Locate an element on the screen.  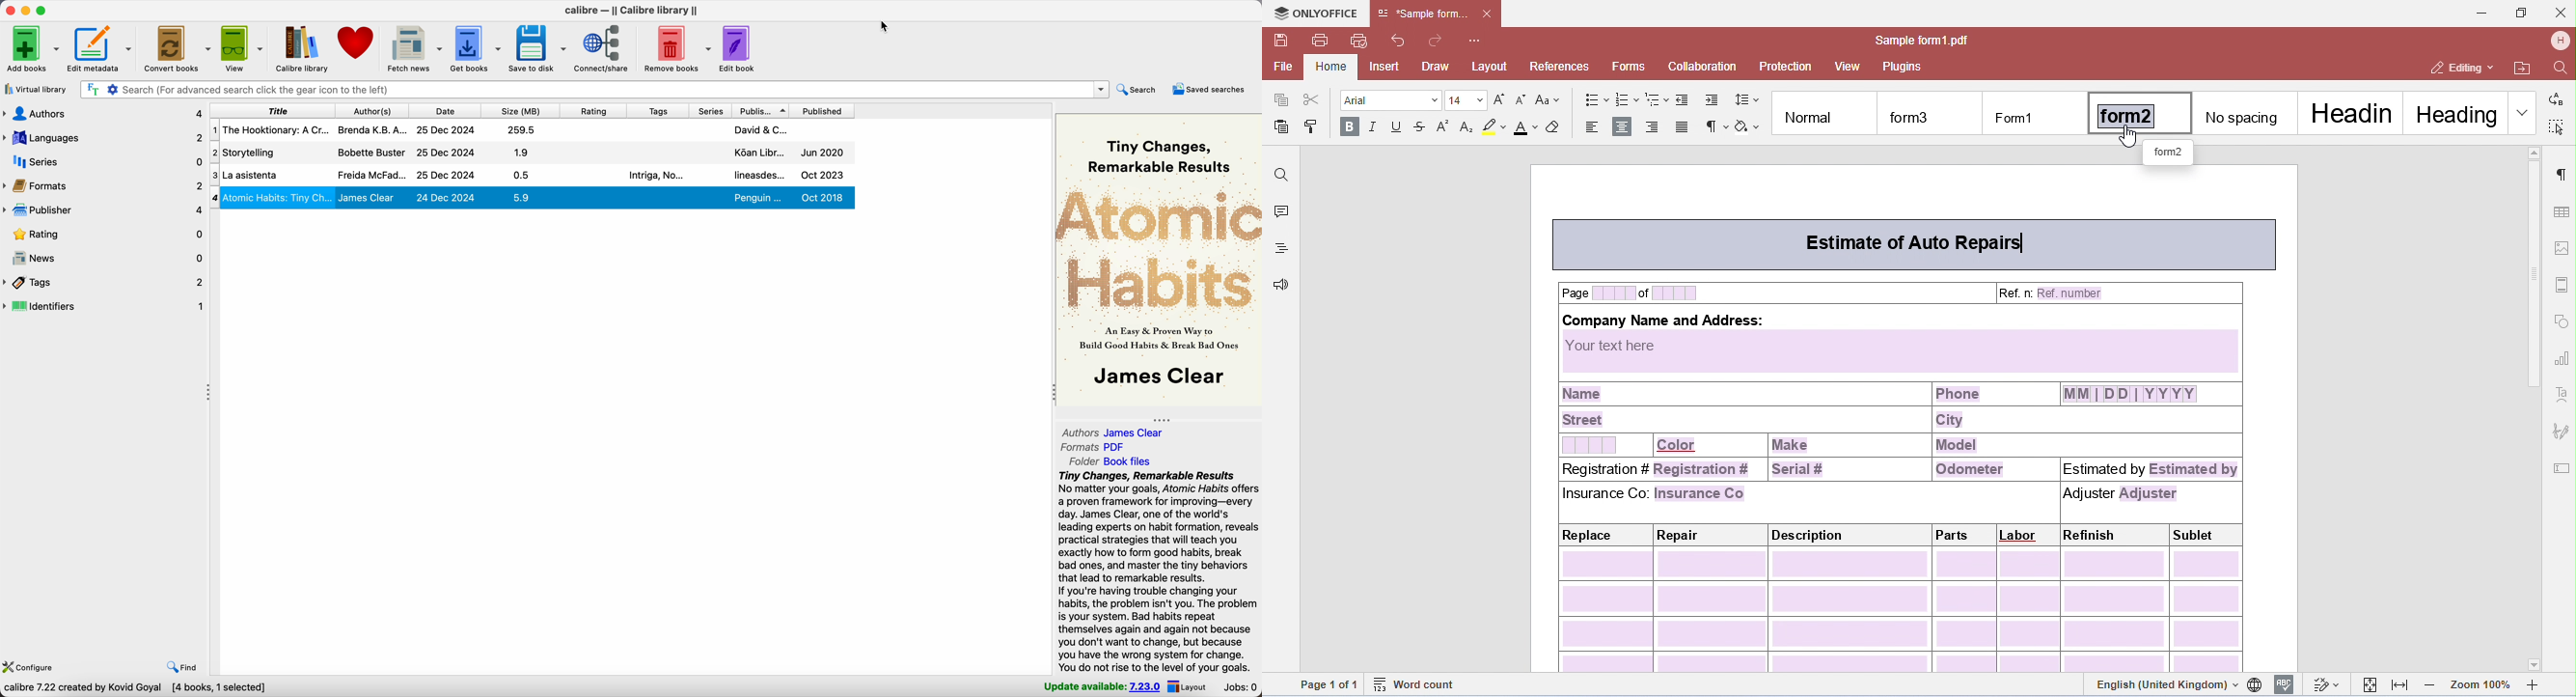
rating is located at coordinates (595, 111).